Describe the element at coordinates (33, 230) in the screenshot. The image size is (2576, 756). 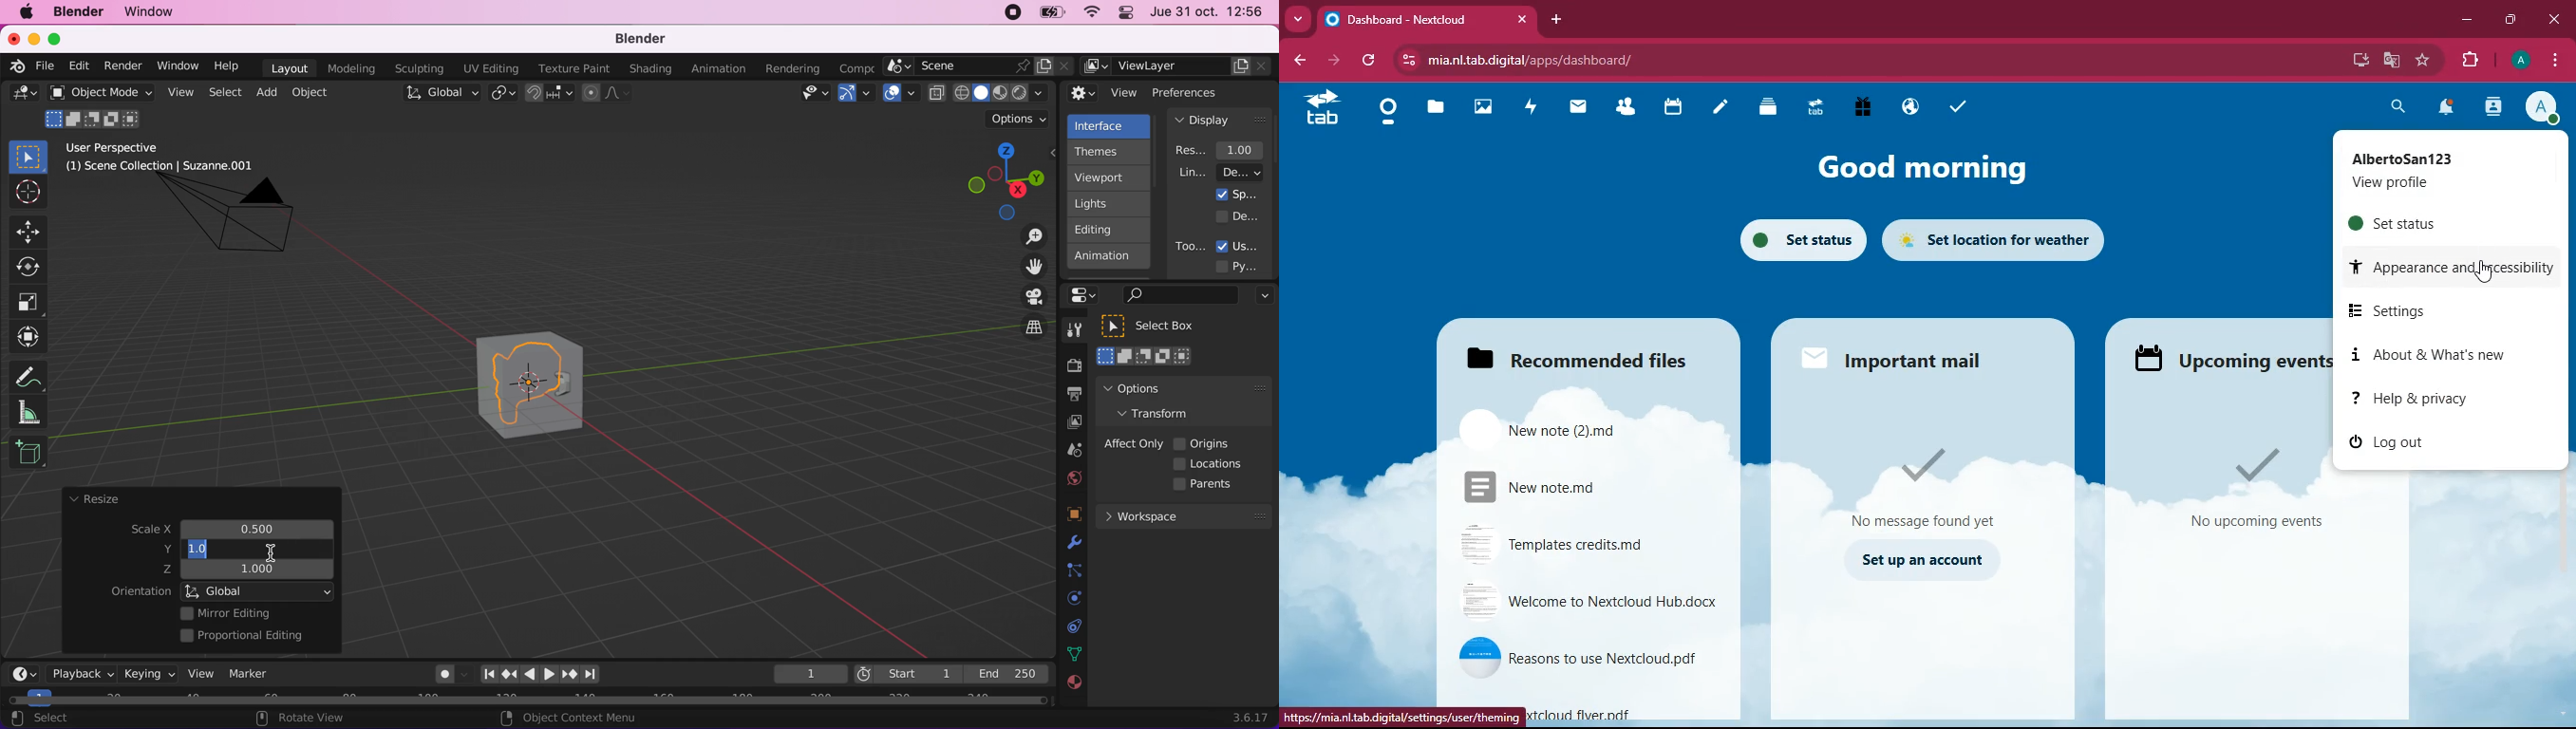
I see `` at that location.